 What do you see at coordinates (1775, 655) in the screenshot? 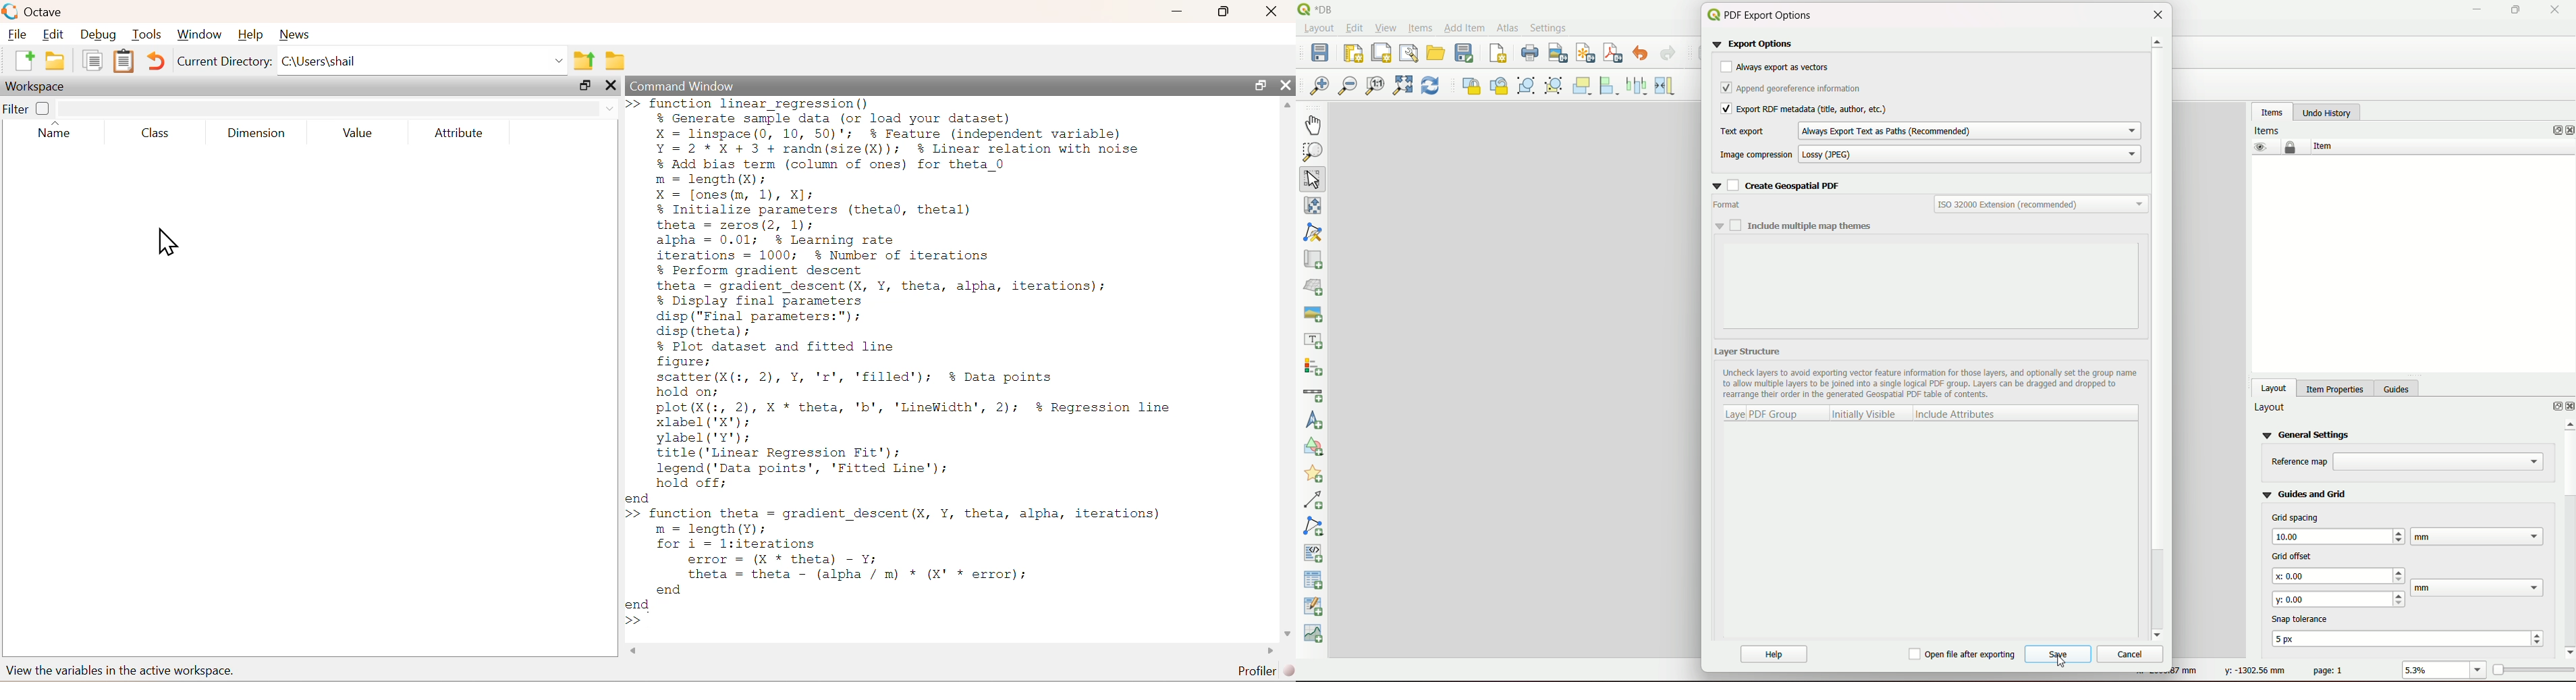
I see `help` at bounding box center [1775, 655].